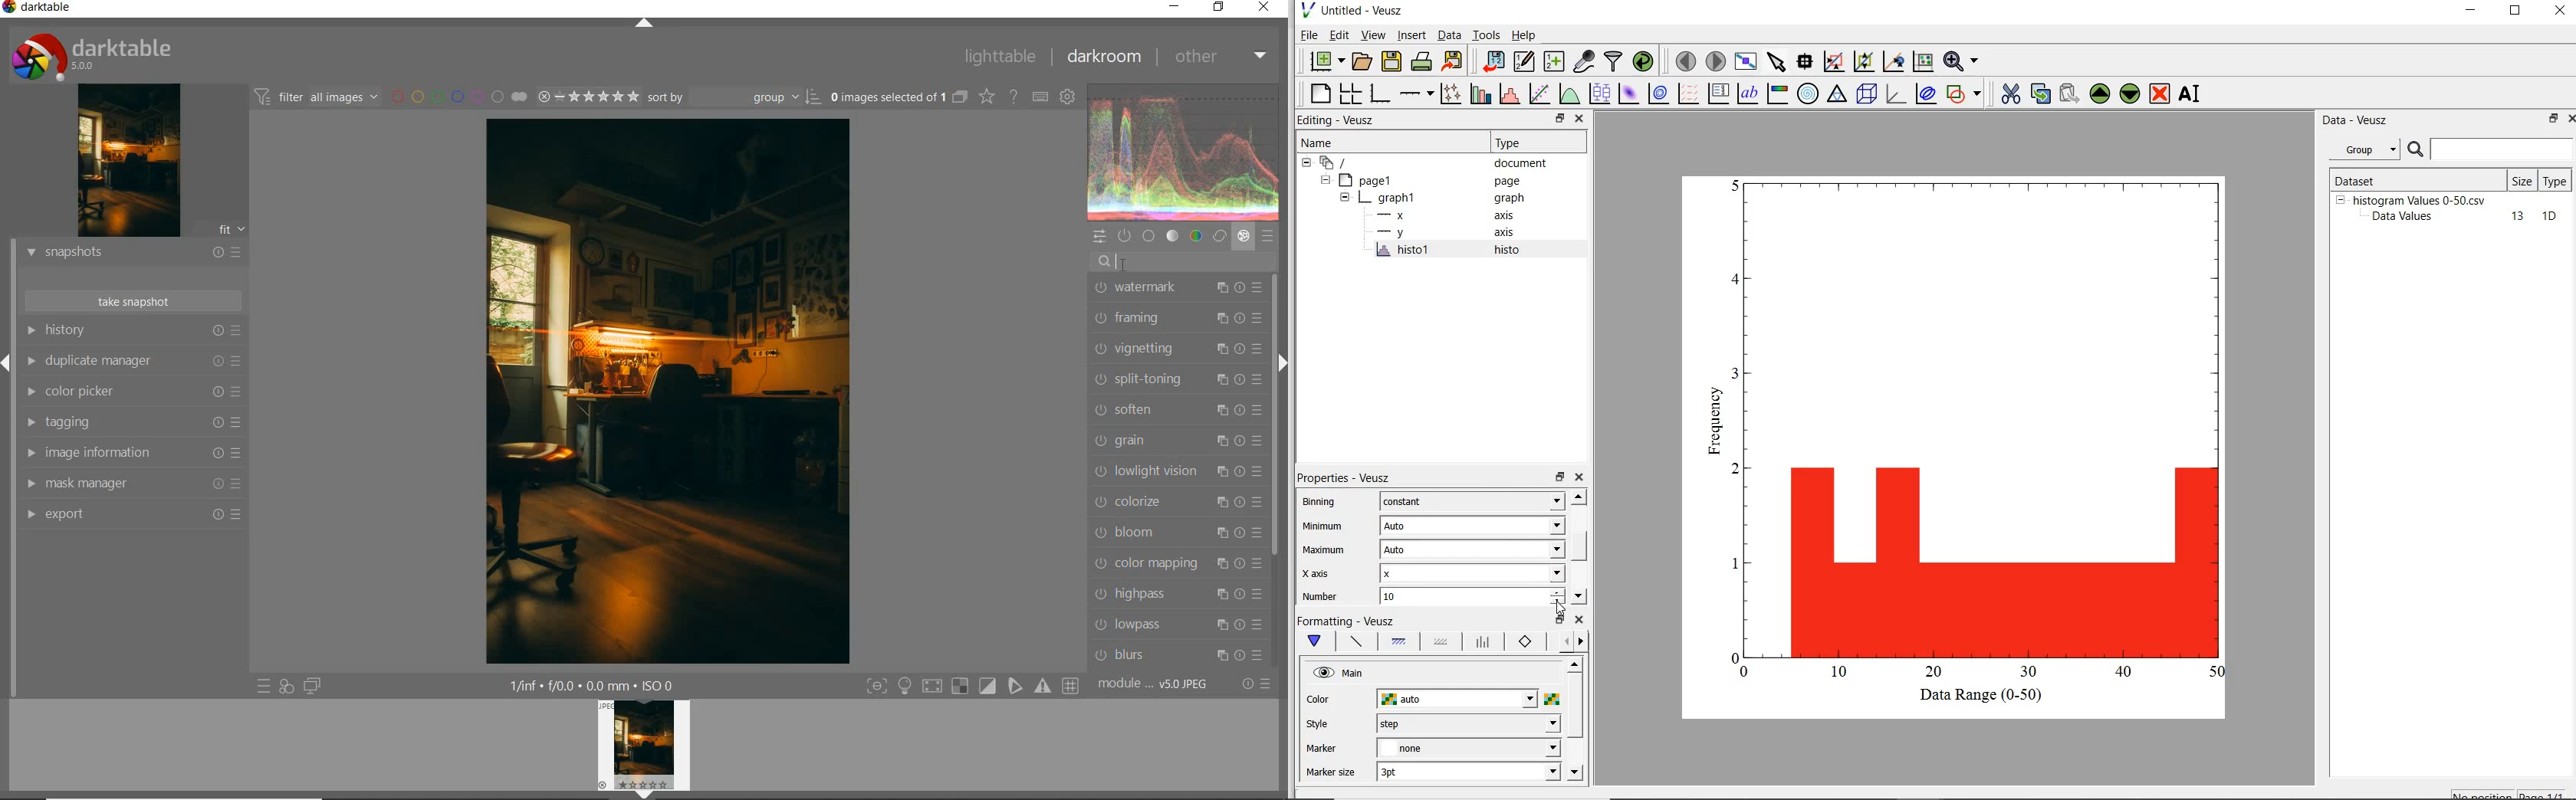 The height and width of the screenshot is (812, 2576). I want to click on toggle modes, so click(968, 685).